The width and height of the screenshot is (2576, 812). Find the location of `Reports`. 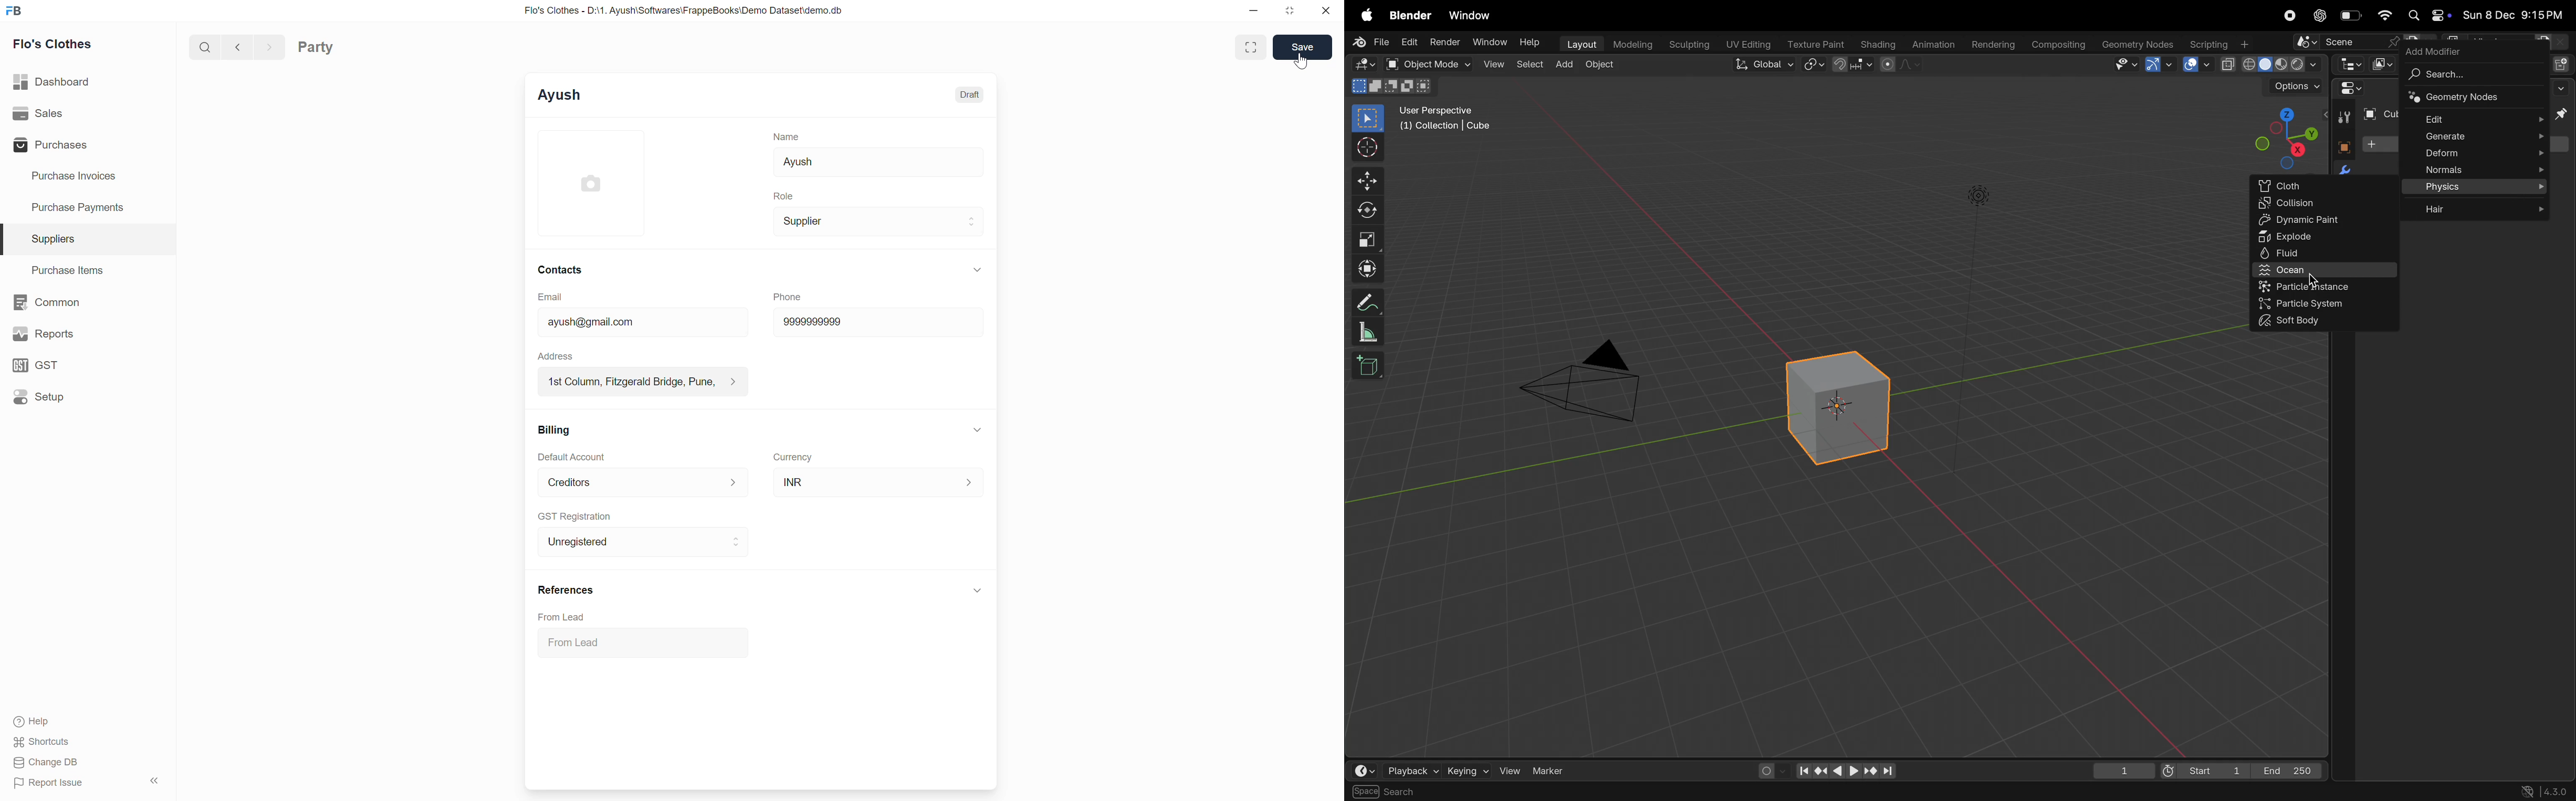

Reports is located at coordinates (88, 334).